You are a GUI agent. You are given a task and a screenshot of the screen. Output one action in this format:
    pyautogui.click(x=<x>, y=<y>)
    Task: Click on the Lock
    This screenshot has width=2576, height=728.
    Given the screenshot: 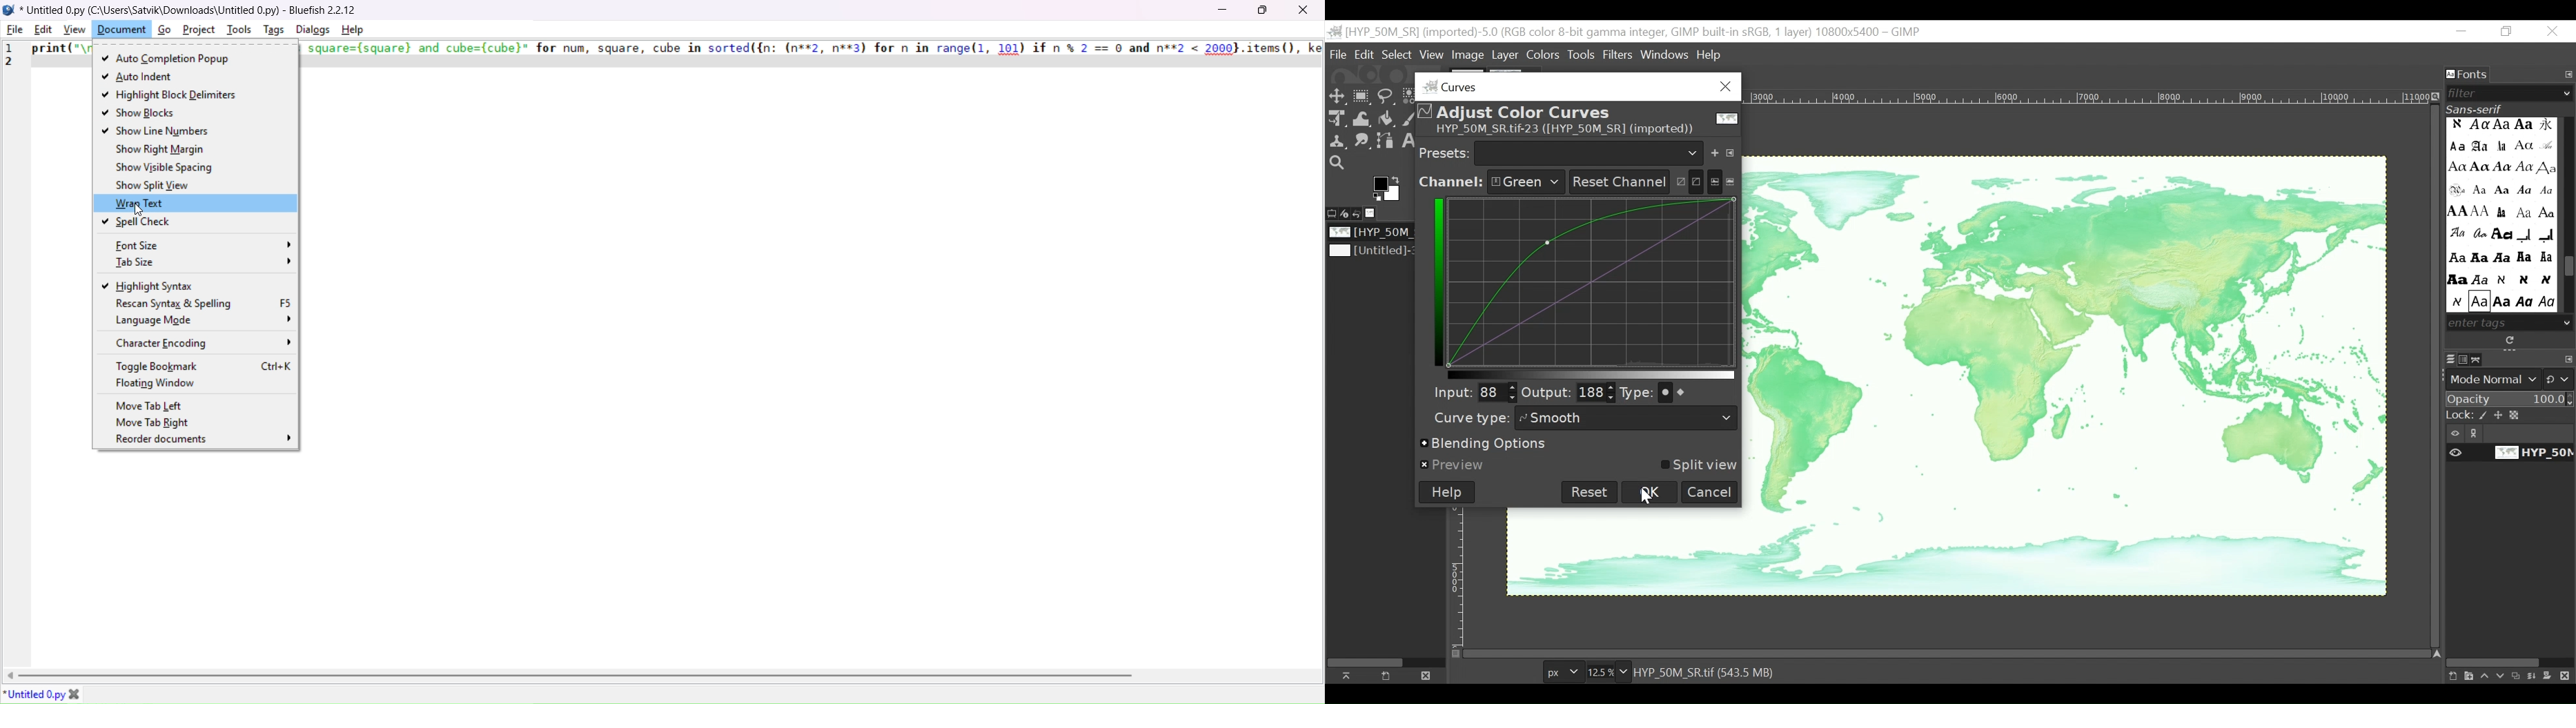 What is the action you would take?
    pyautogui.click(x=2511, y=416)
    